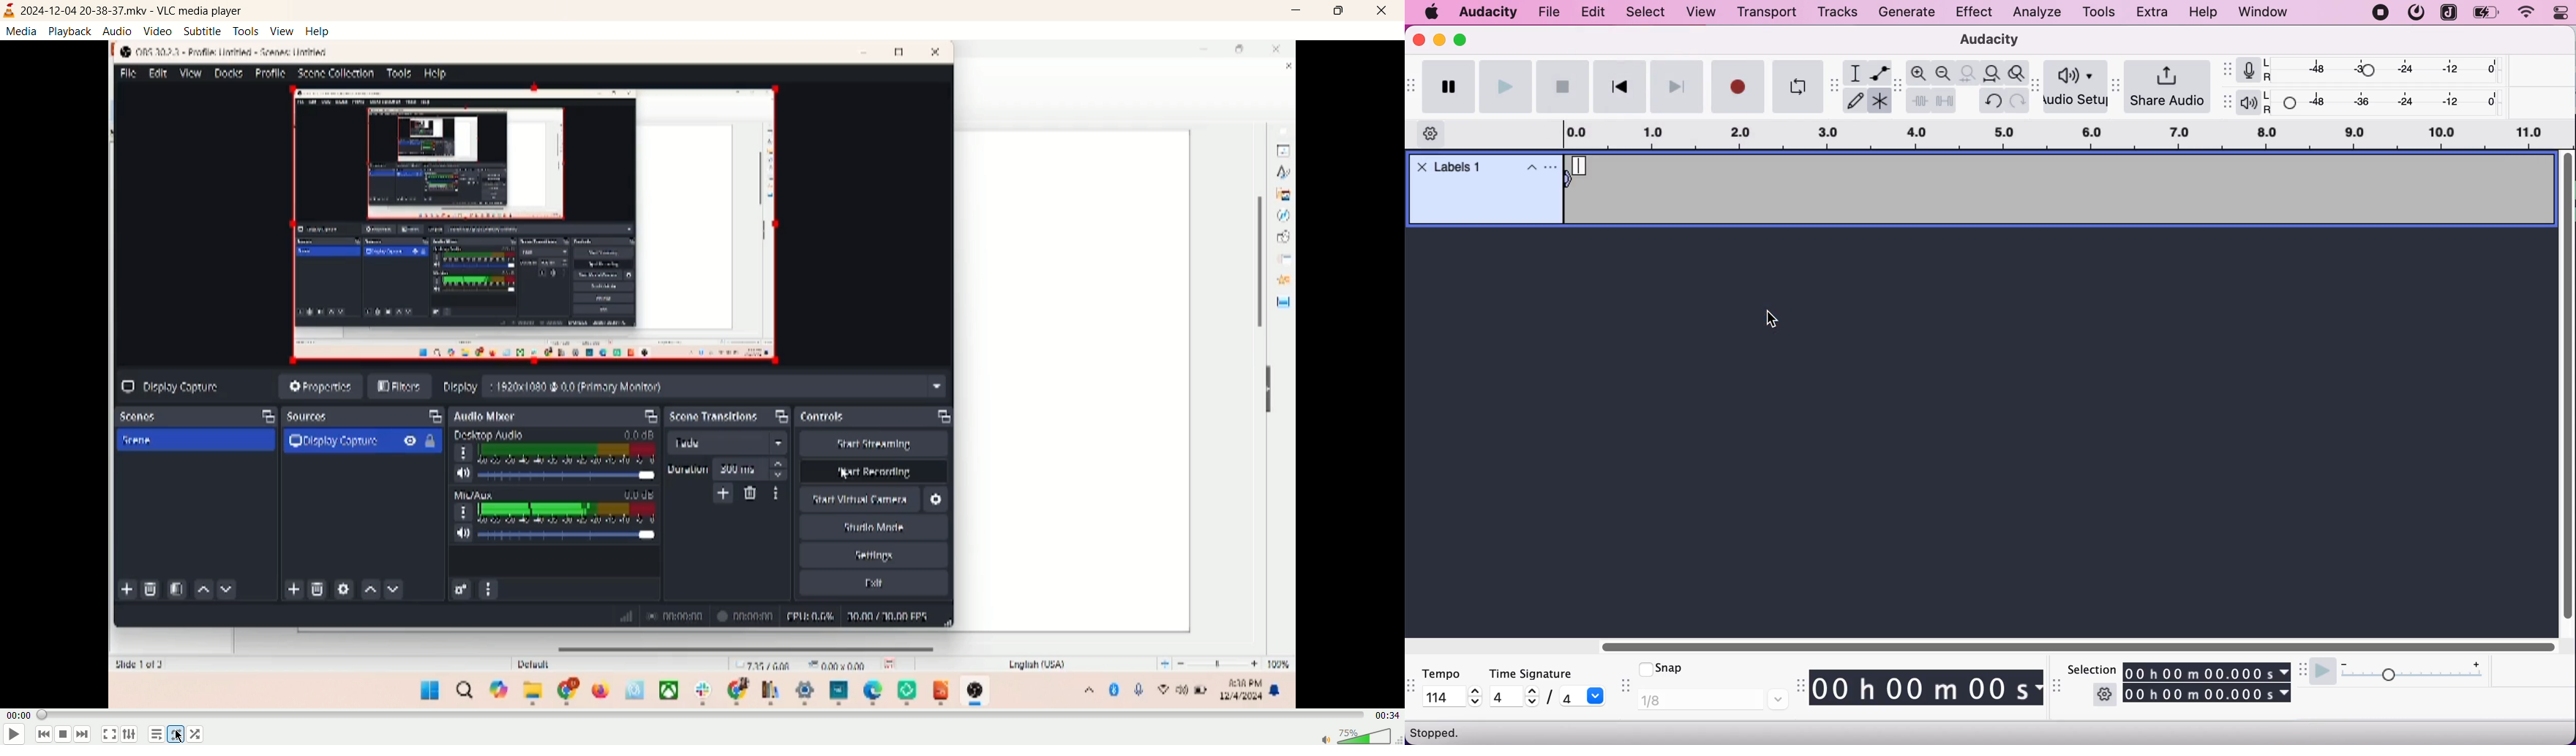 Image resolution: width=2576 pixels, height=756 pixels. What do you see at coordinates (64, 735) in the screenshot?
I see `stop` at bounding box center [64, 735].